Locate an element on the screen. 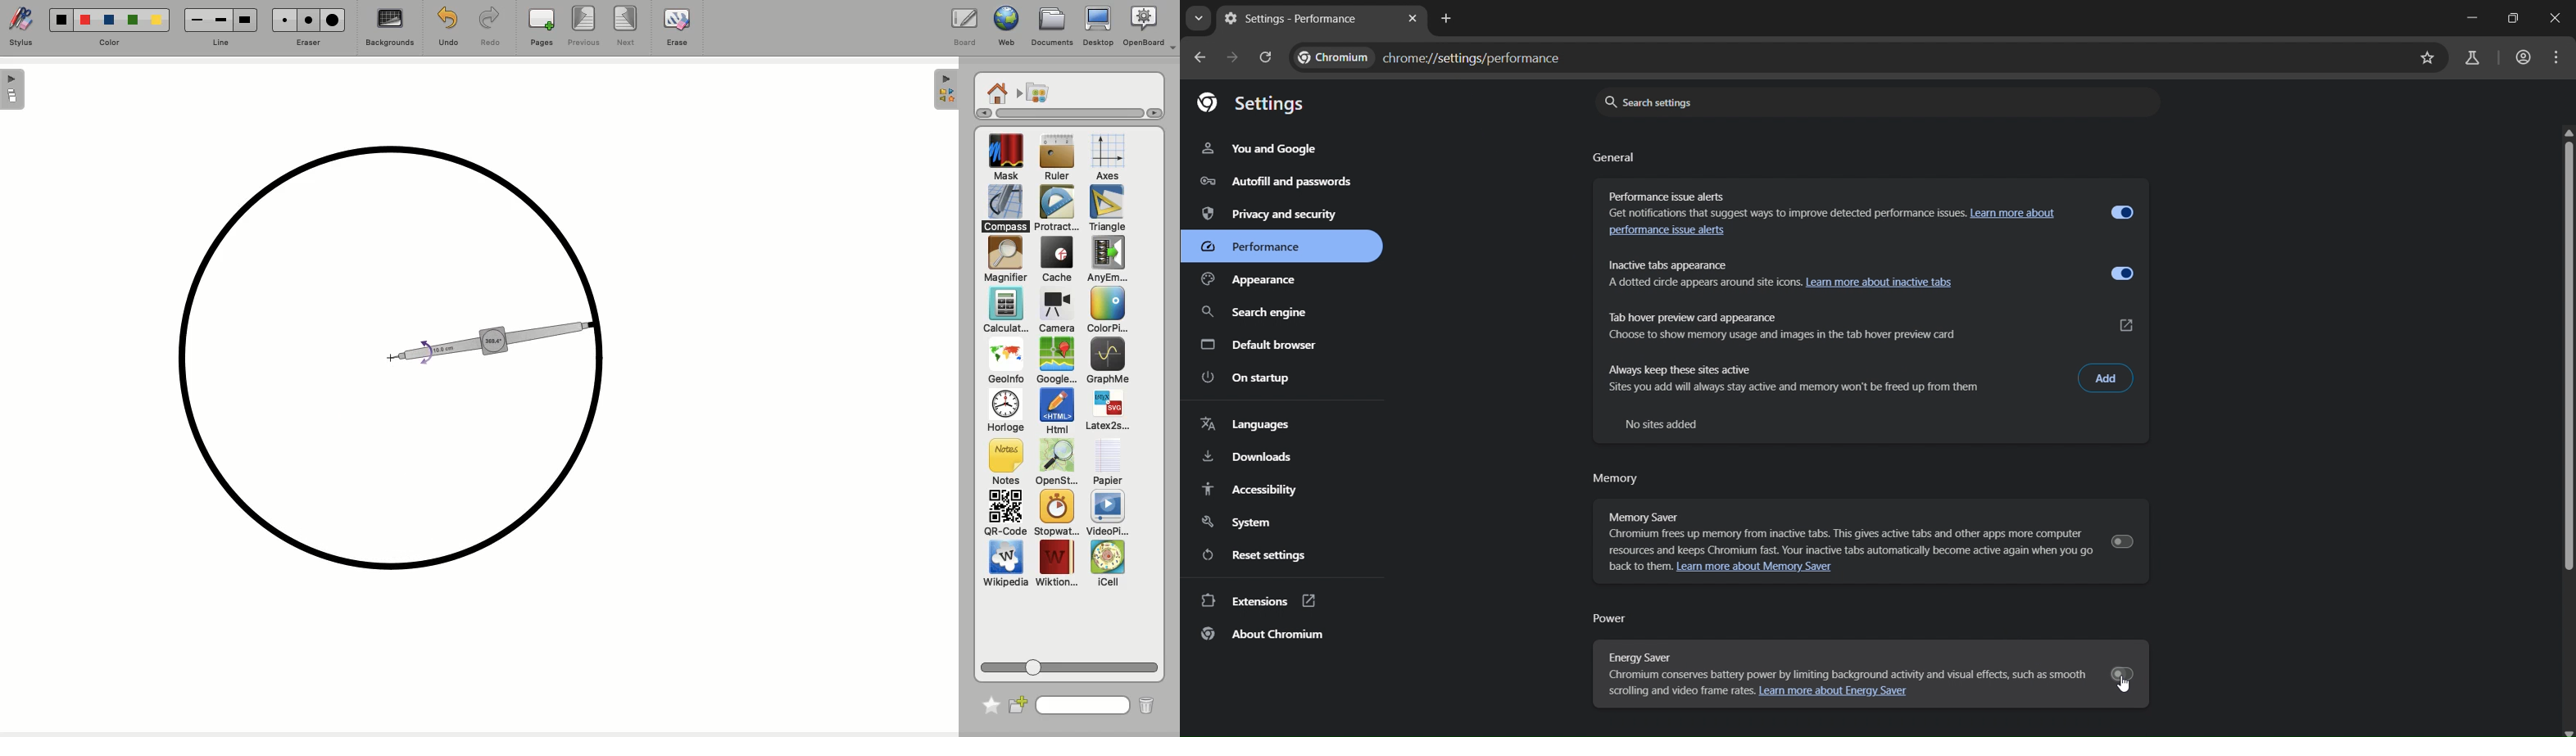 The height and width of the screenshot is (756, 2576). close is located at coordinates (2558, 18).